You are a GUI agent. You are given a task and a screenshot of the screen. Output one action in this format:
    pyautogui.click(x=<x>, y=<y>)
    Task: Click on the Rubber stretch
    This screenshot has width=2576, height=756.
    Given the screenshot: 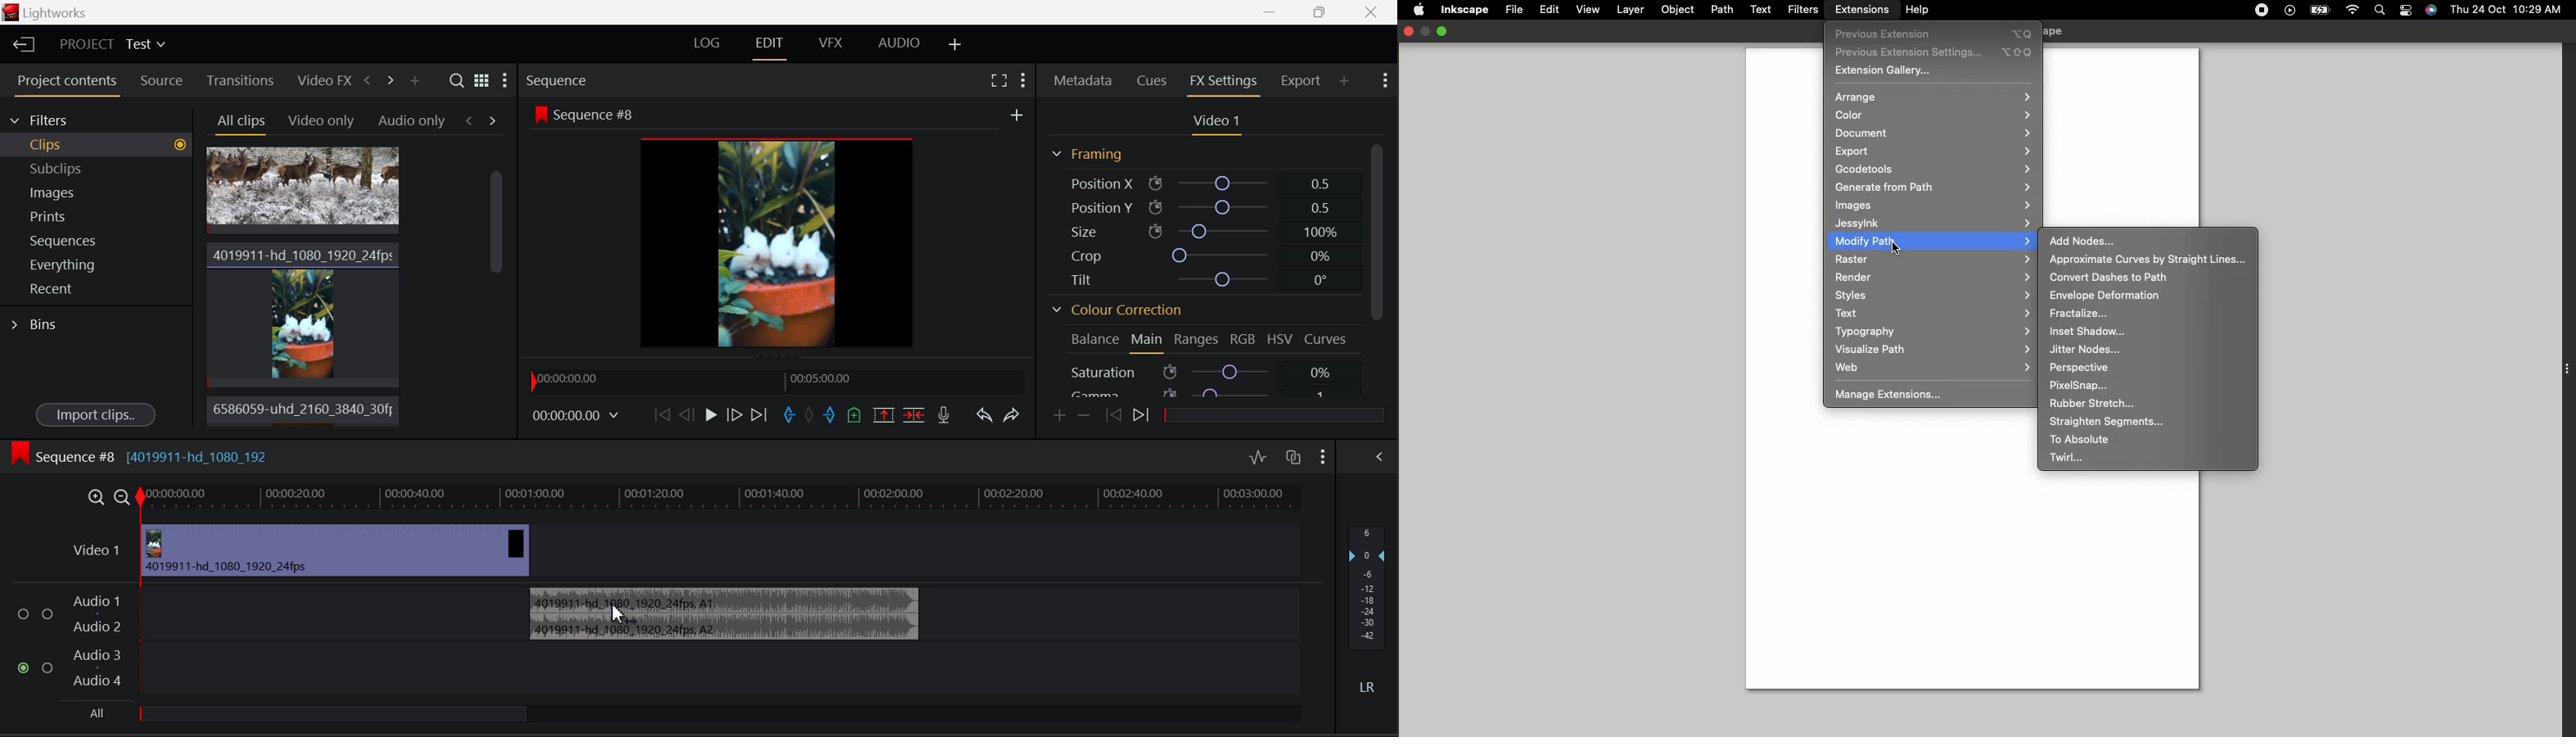 What is the action you would take?
    pyautogui.click(x=2099, y=403)
    